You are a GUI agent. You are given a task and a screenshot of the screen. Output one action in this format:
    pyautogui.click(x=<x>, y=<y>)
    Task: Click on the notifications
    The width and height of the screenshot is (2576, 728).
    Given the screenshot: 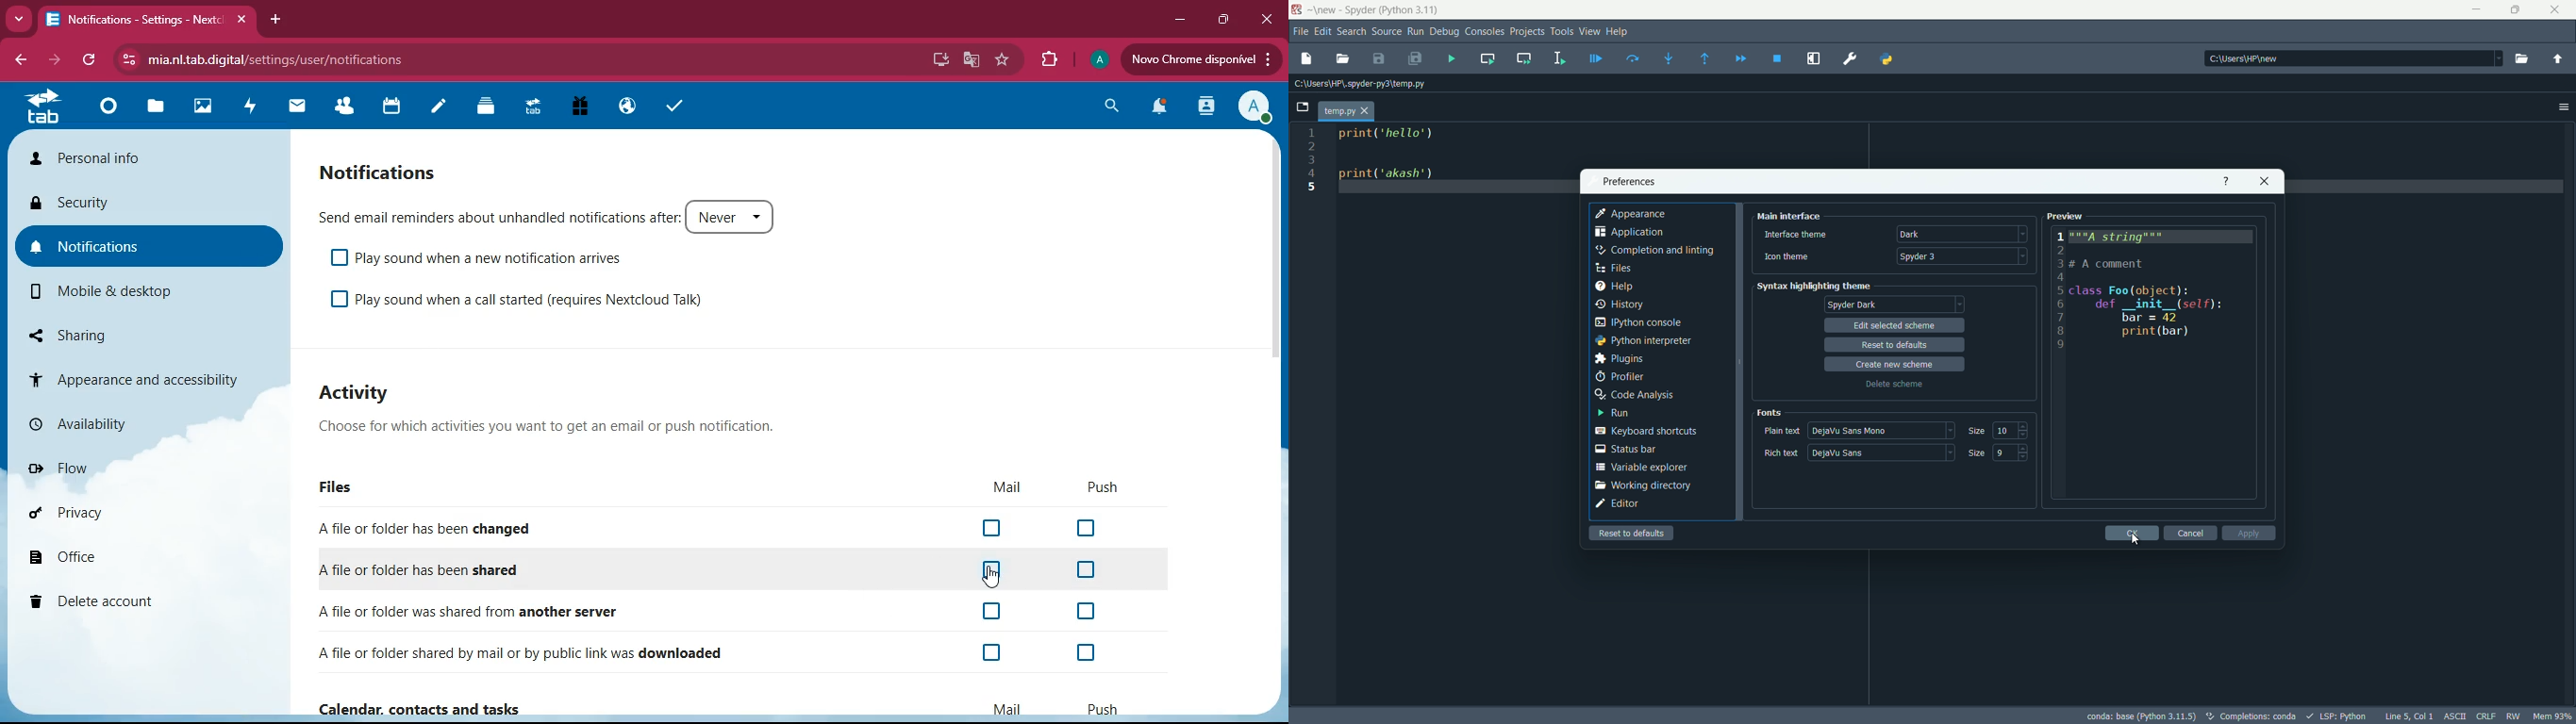 What is the action you would take?
    pyautogui.click(x=1155, y=108)
    